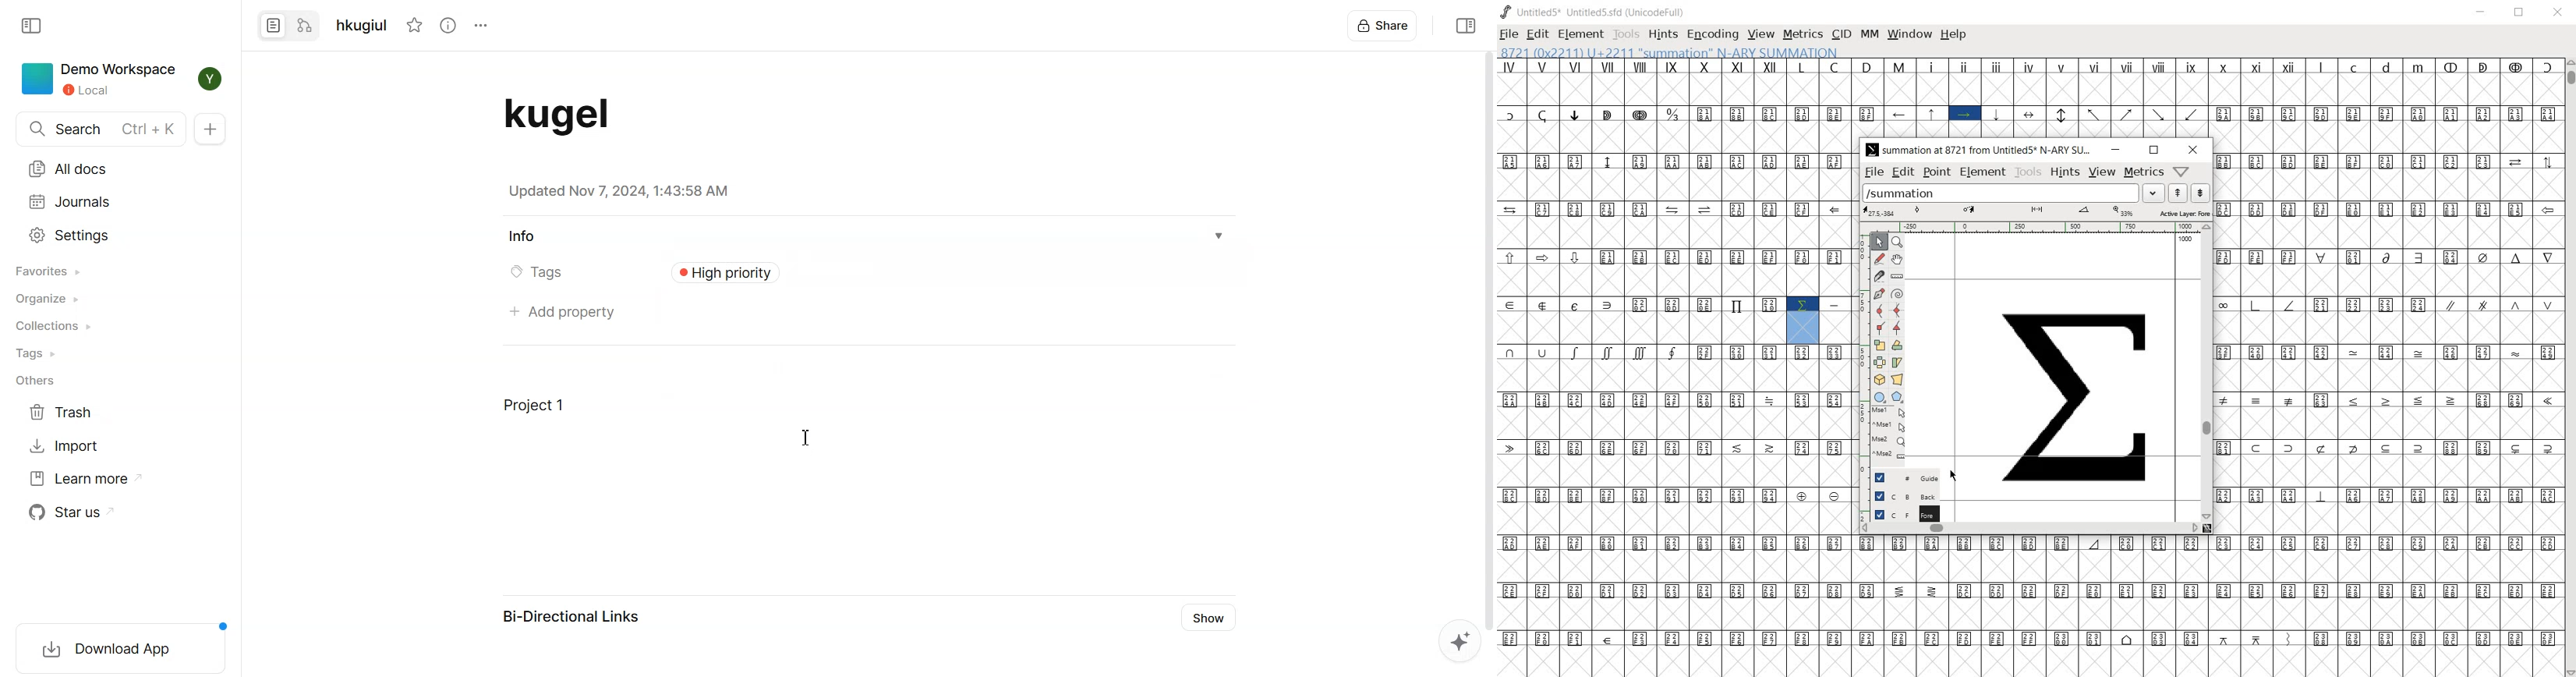 Image resolution: width=2576 pixels, height=700 pixels. I want to click on glyph characters, so click(2389, 344).